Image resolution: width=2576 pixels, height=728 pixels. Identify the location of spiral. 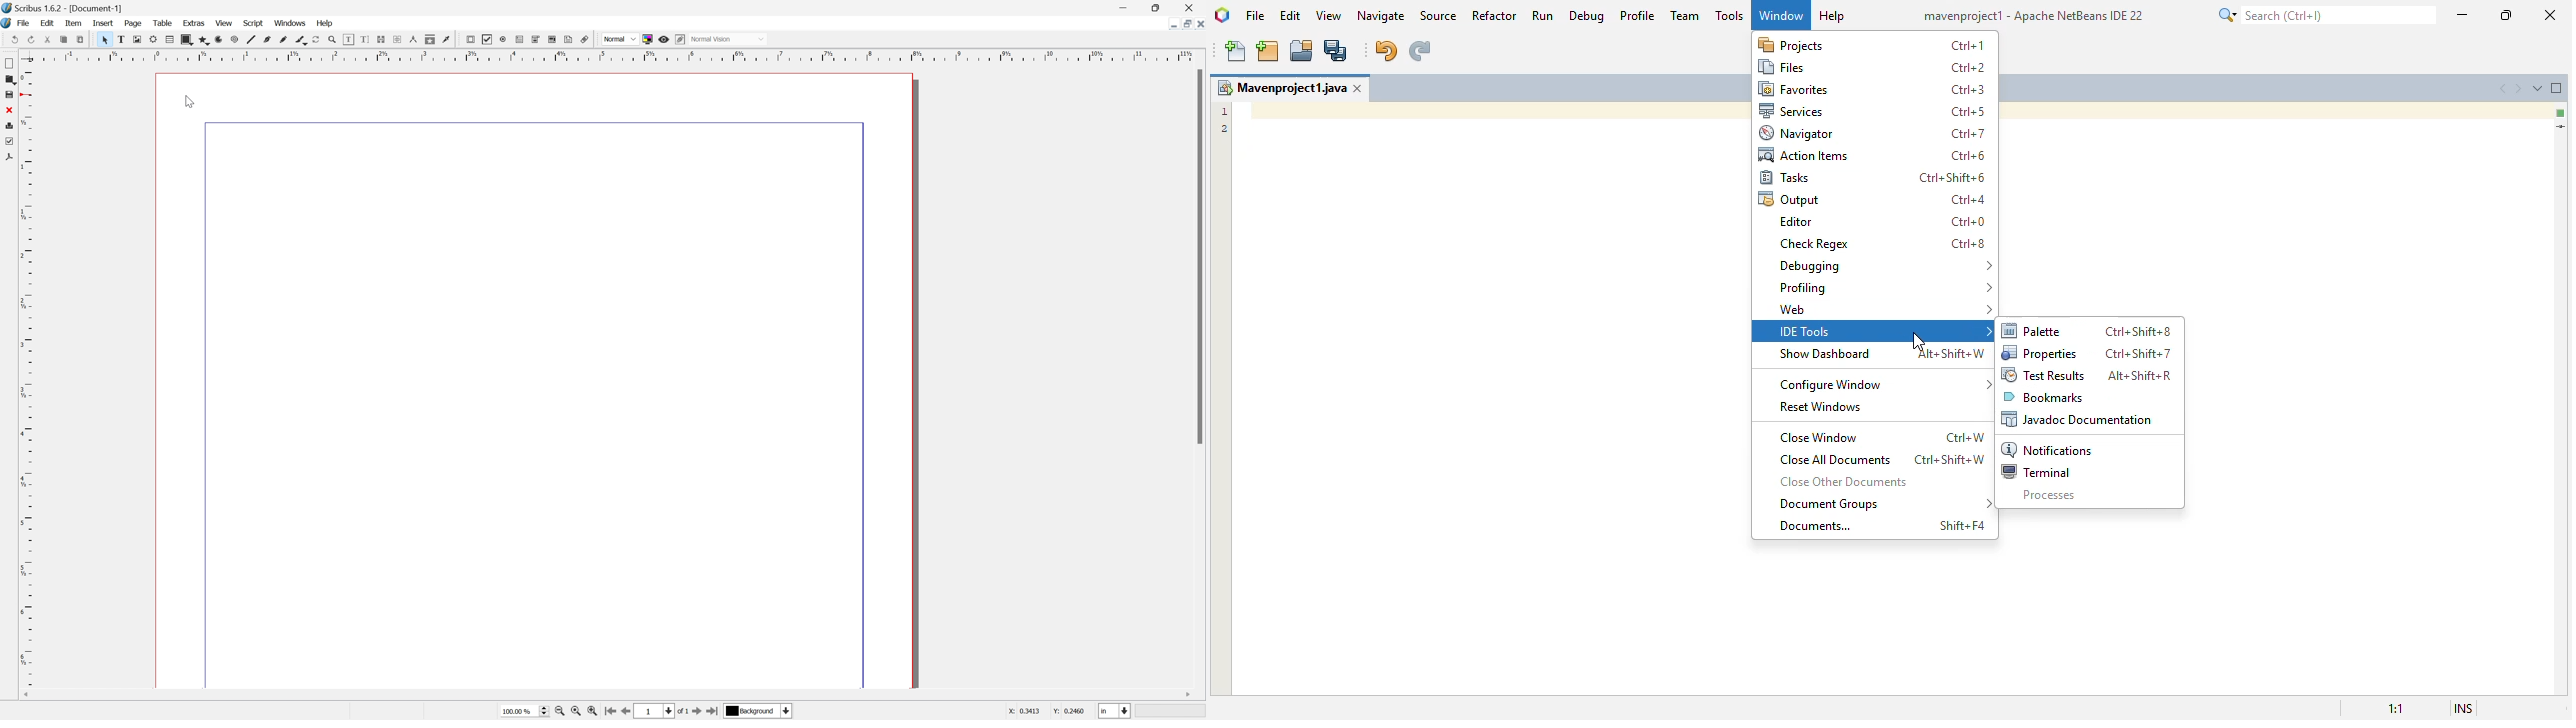
(349, 39).